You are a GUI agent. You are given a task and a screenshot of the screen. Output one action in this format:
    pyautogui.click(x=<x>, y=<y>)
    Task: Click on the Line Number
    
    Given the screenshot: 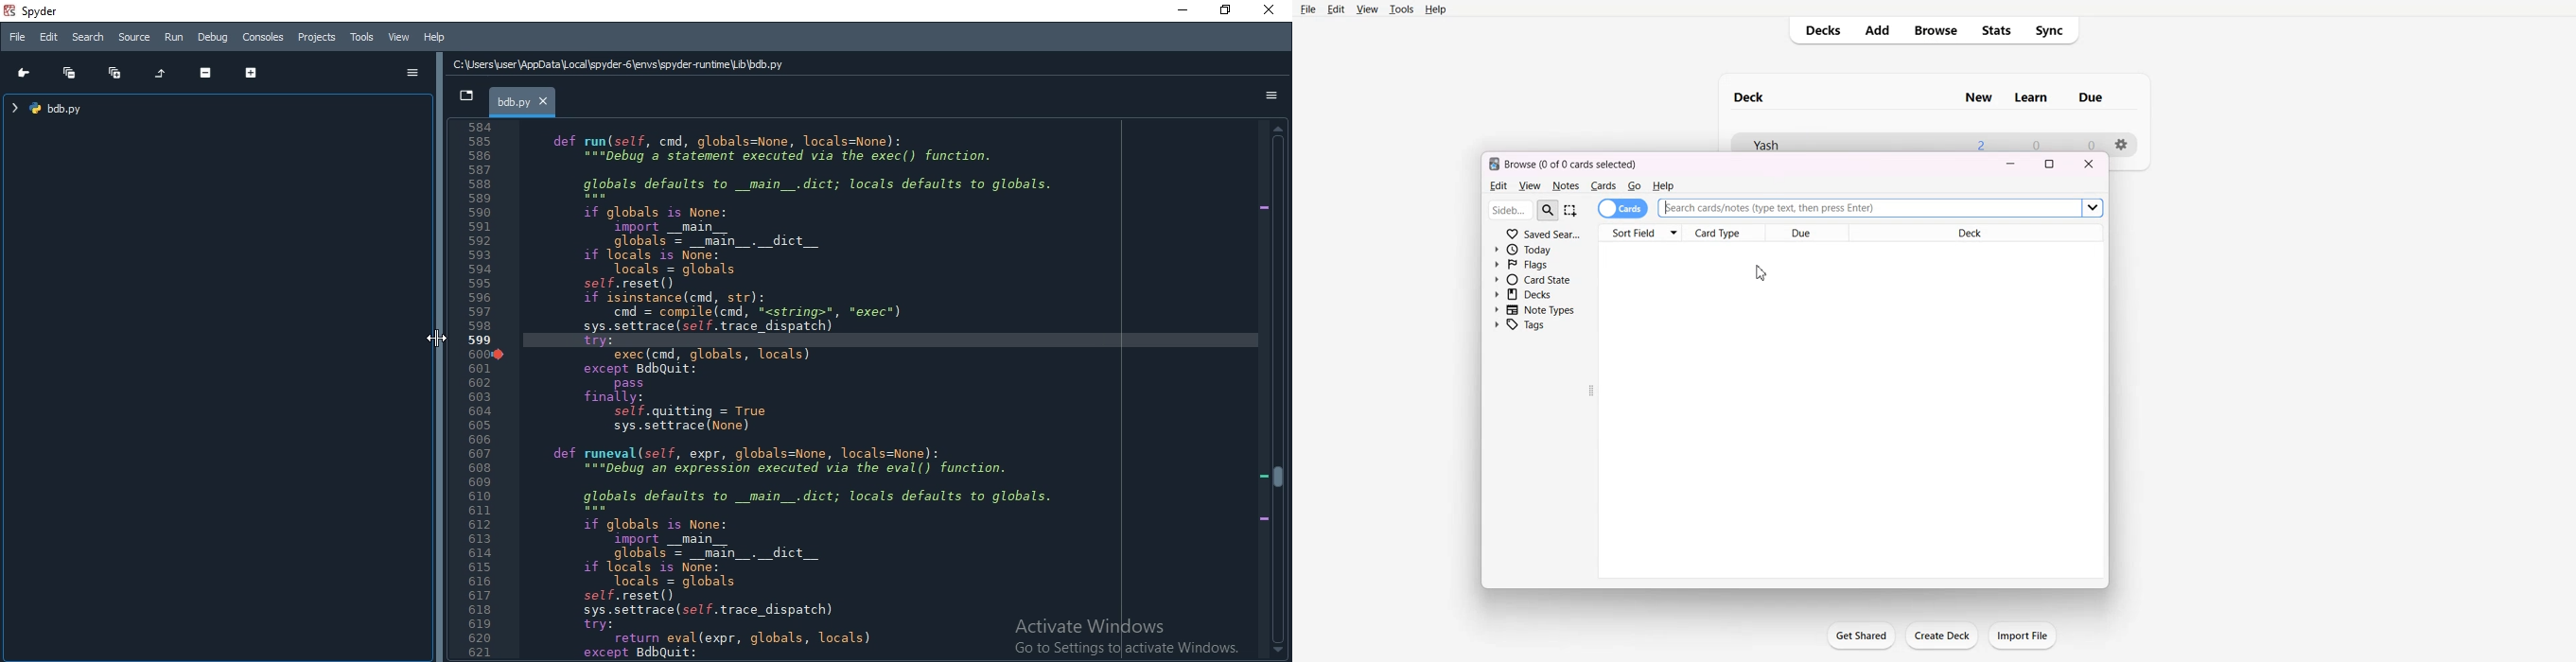 What is the action you would take?
    pyautogui.click(x=482, y=391)
    